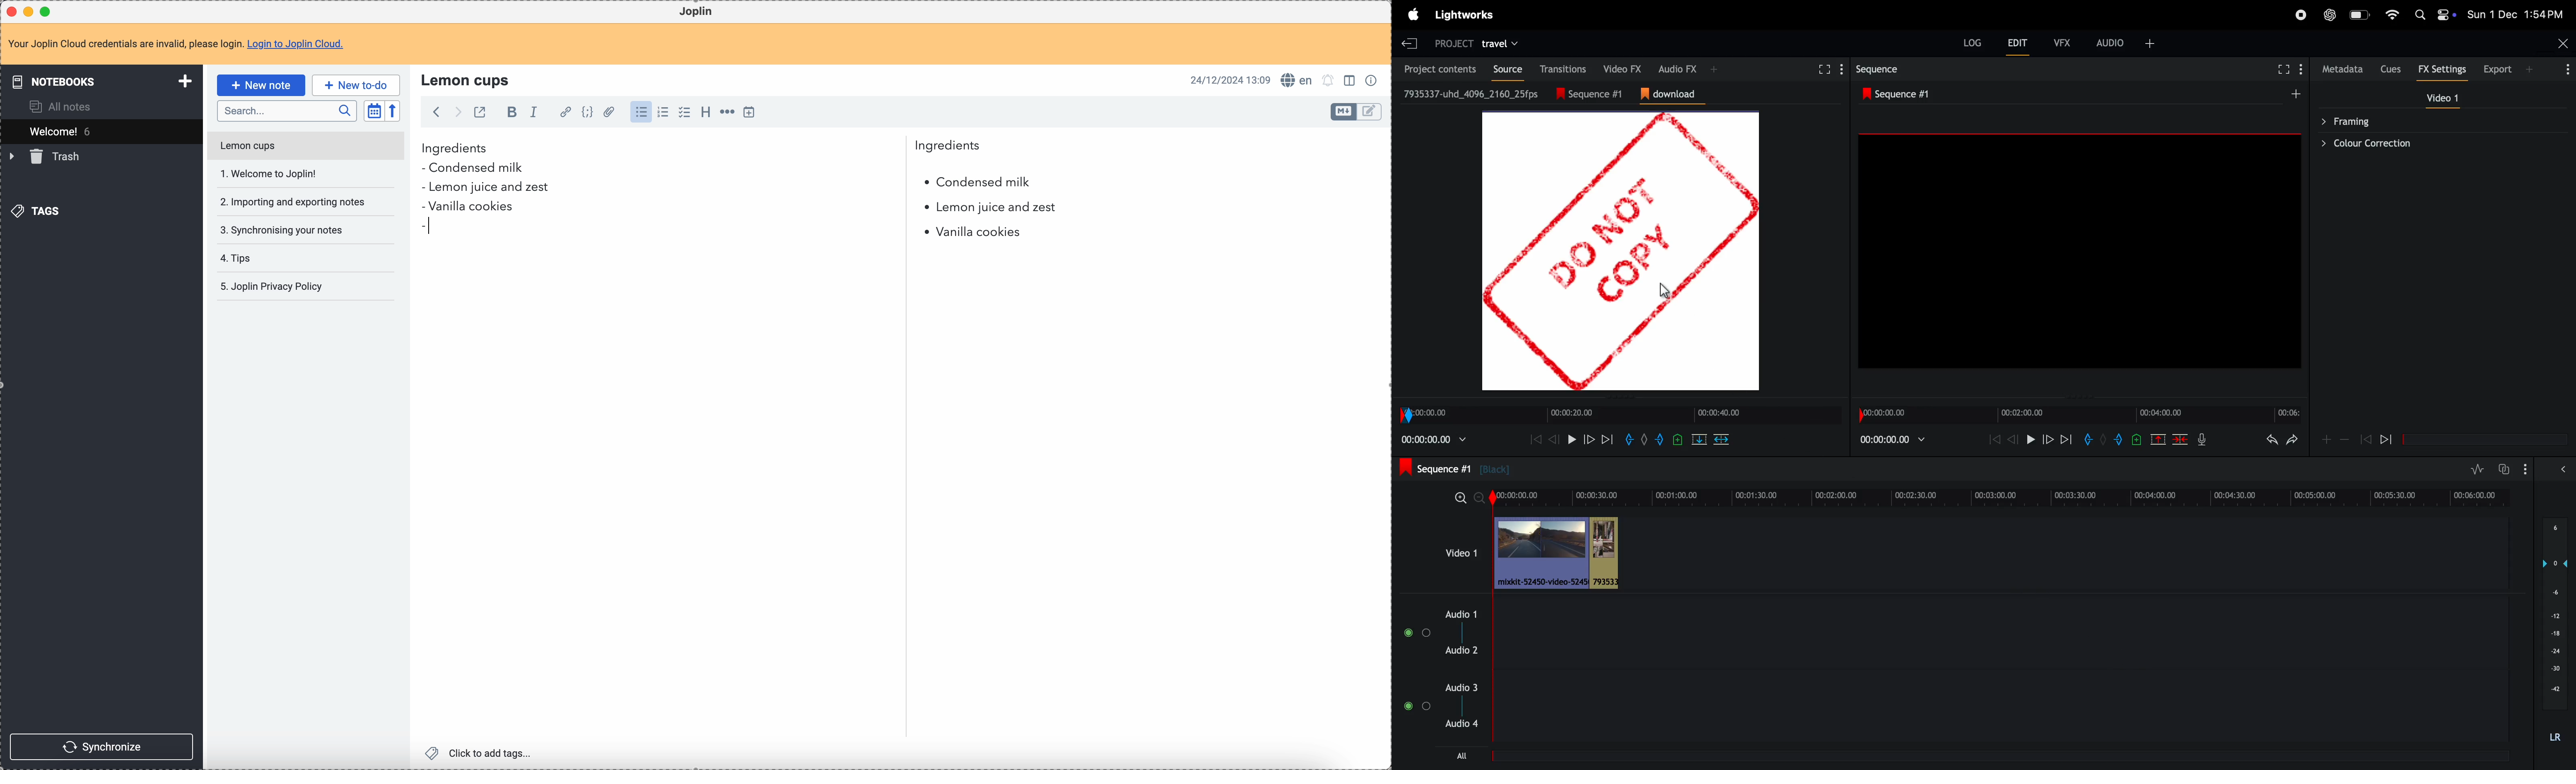  I want to click on numbered list, so click(664, 112).